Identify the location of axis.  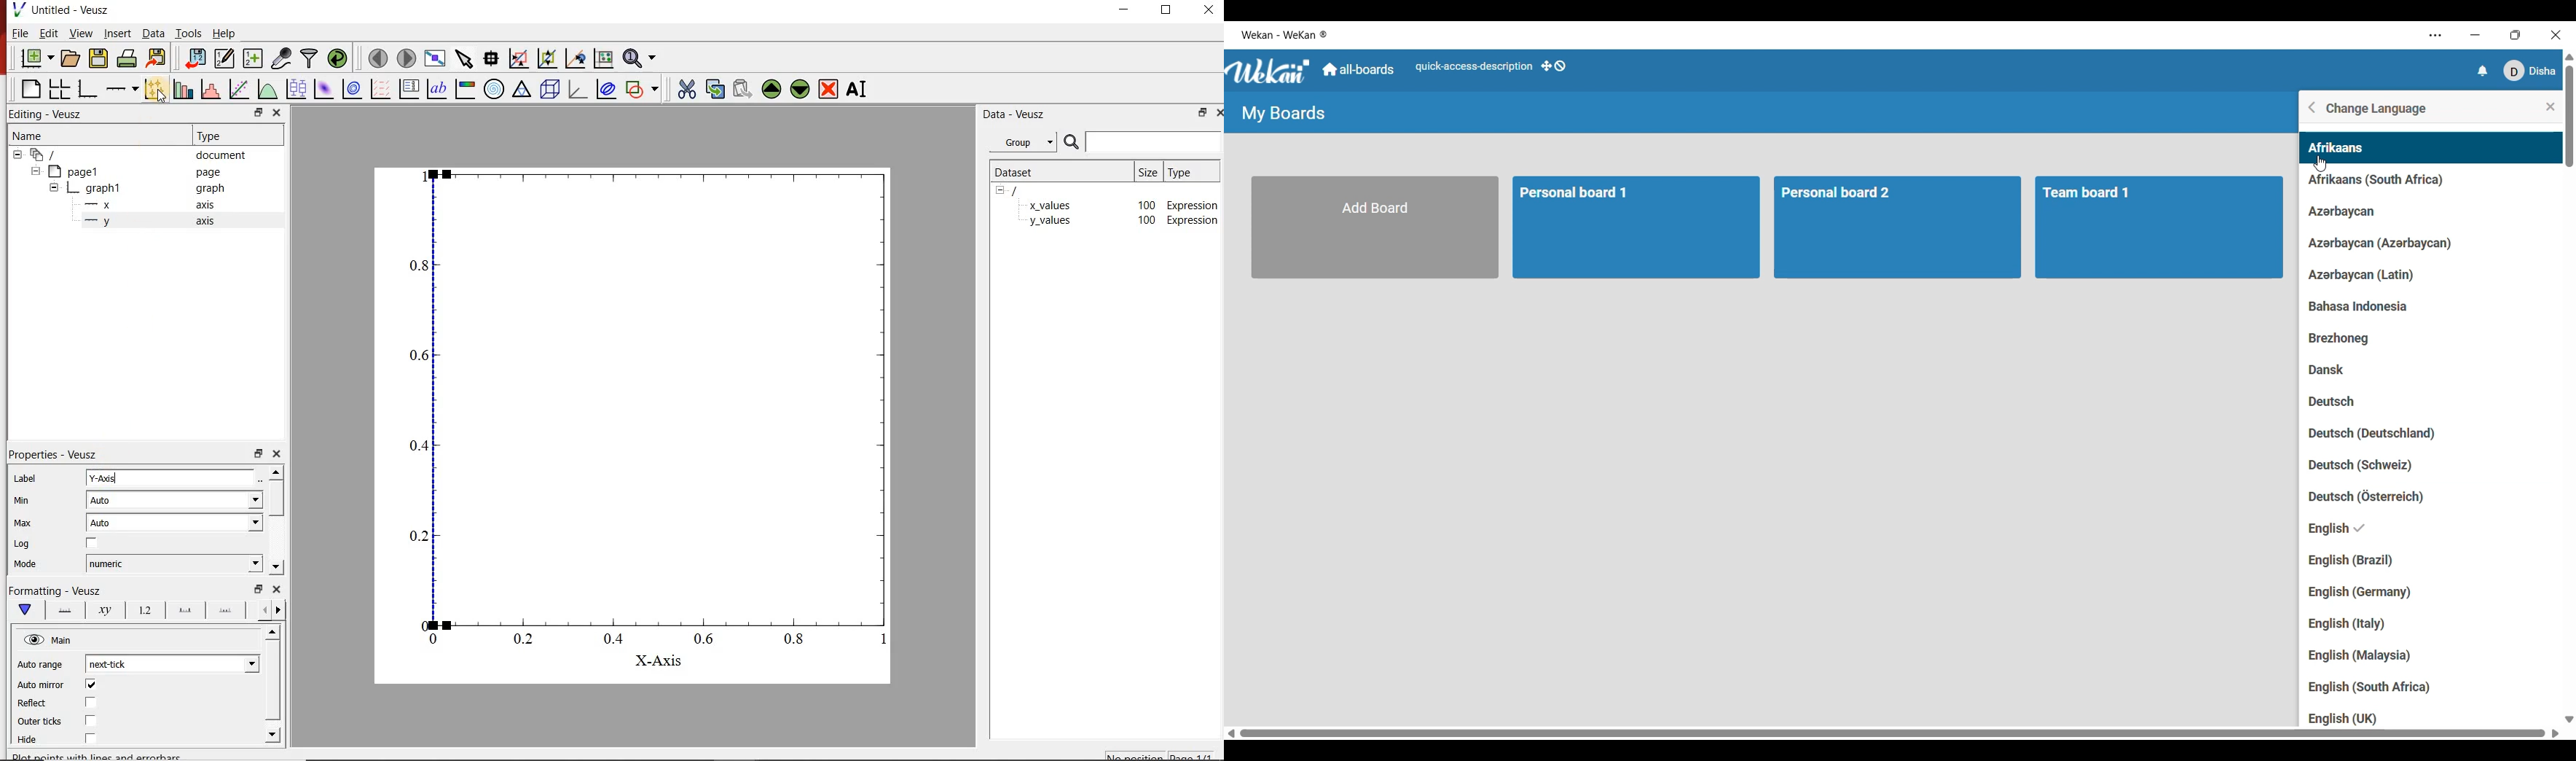
(207, 205).